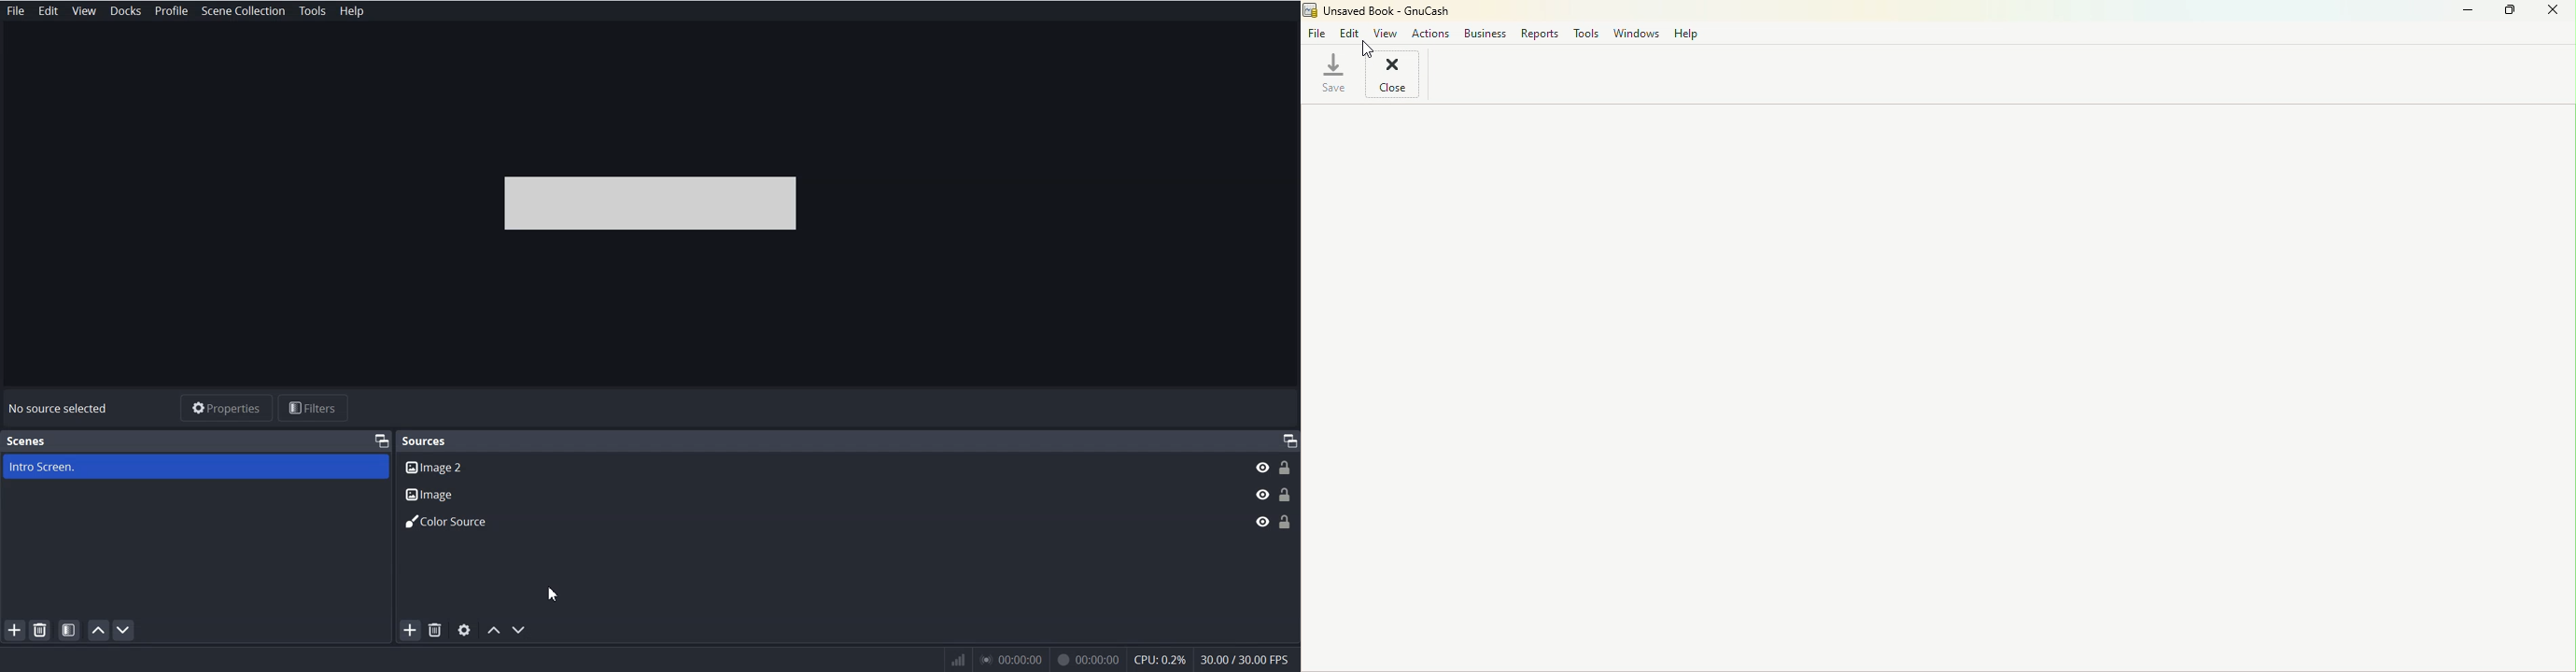  What do you see at coordinates (1332, 73) in the screenshot?
I see `Save` at bounding box center [1332, 73].